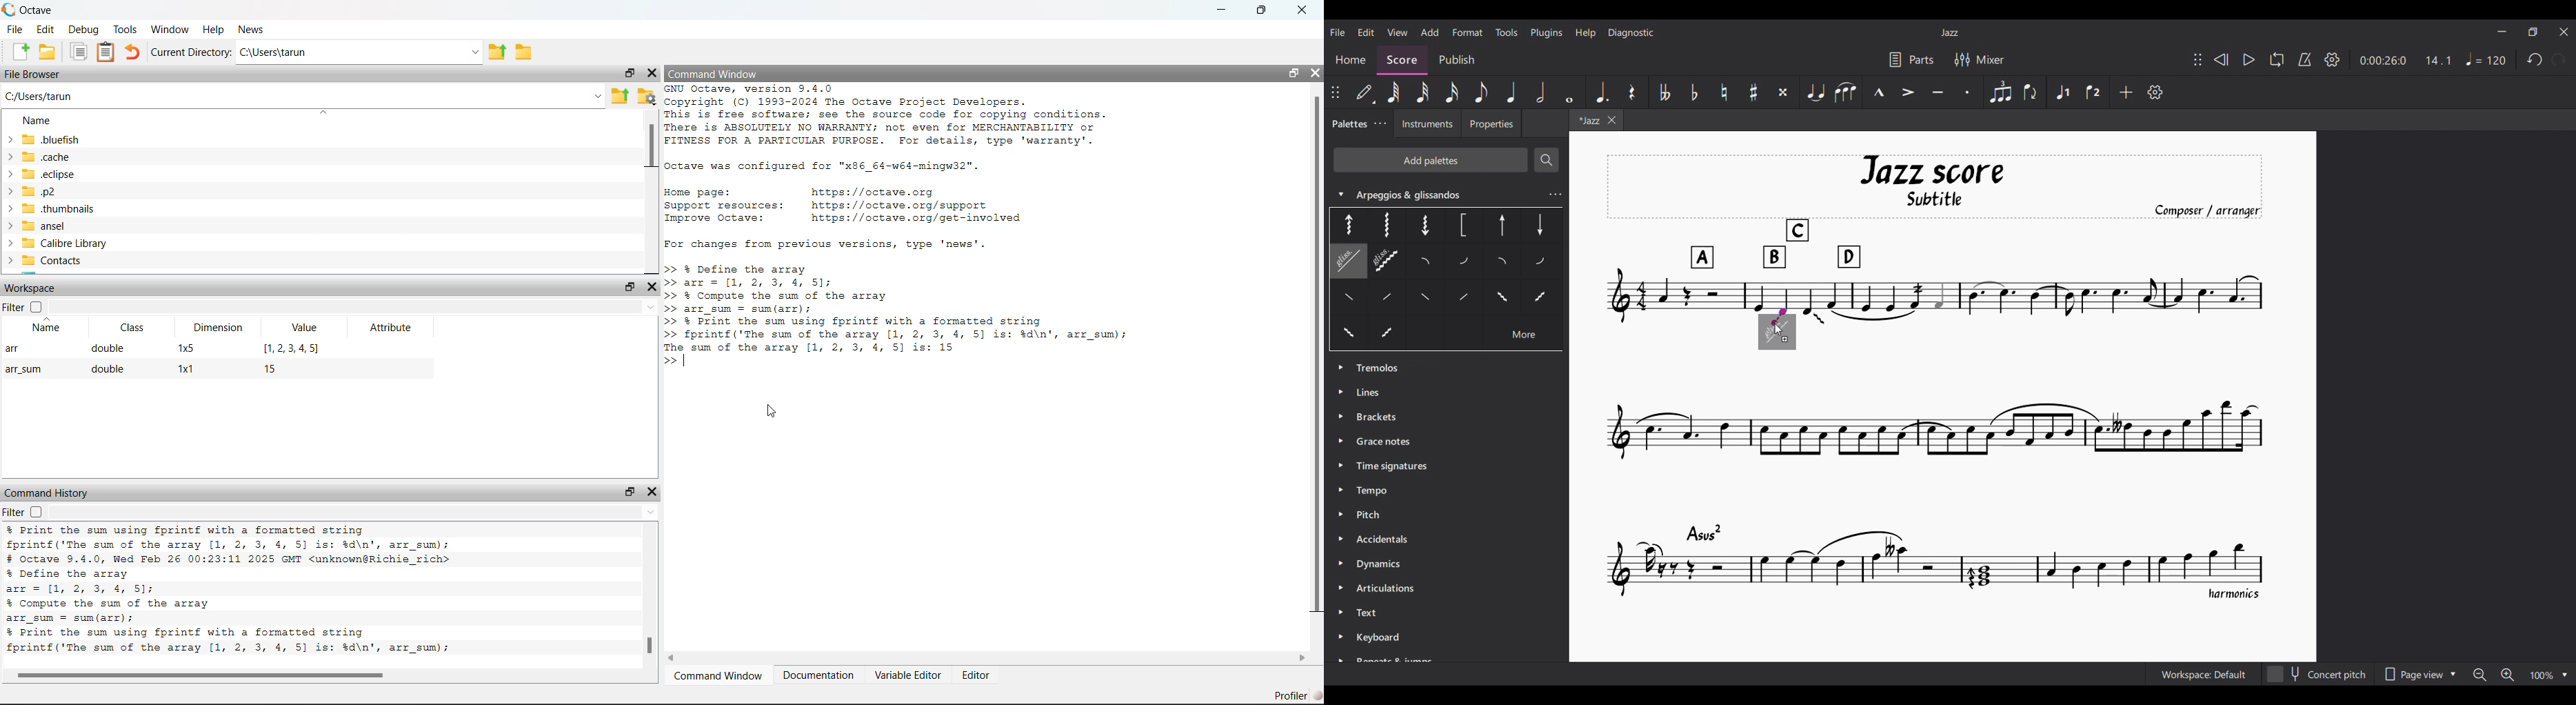 This screenshot has width=2576, height=728. What do you see at coordinates (1507, 32) in the screenshot?
I see `Tools menu` at bounding box center [1507, 32].